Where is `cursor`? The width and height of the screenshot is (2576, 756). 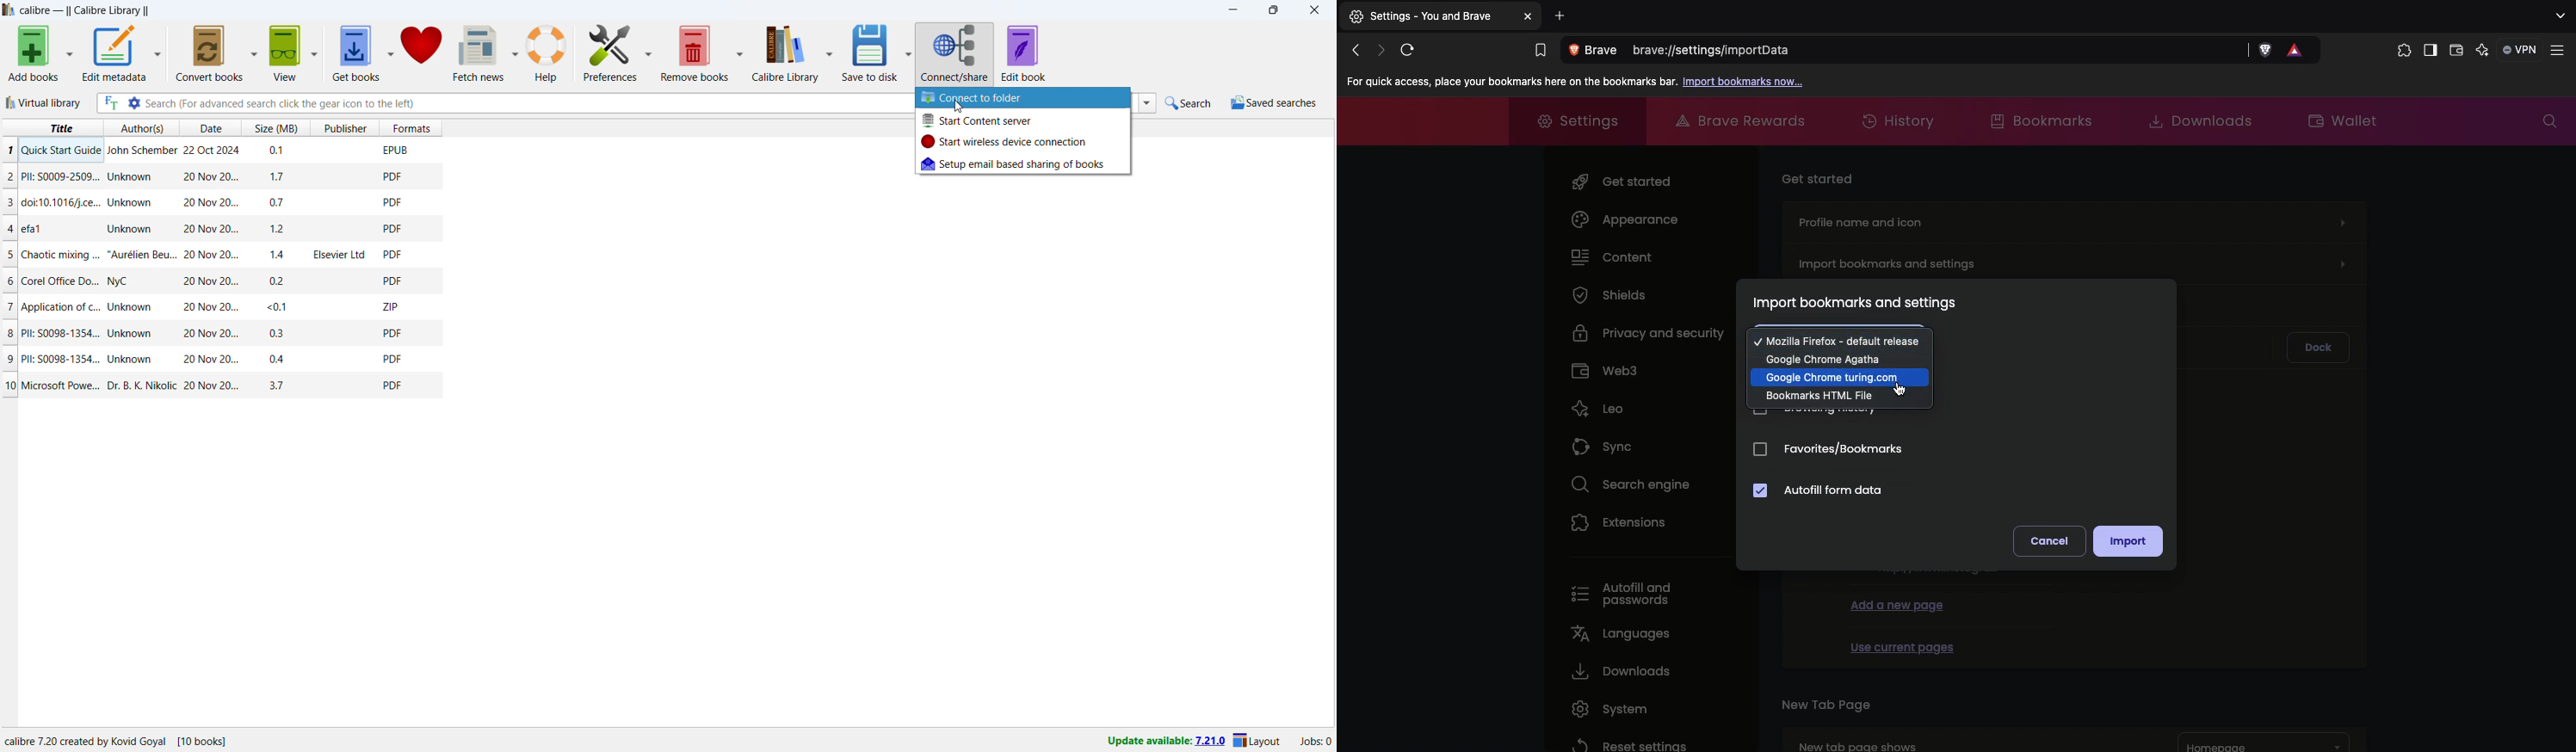 cursor is located at coordinates (956, 110).